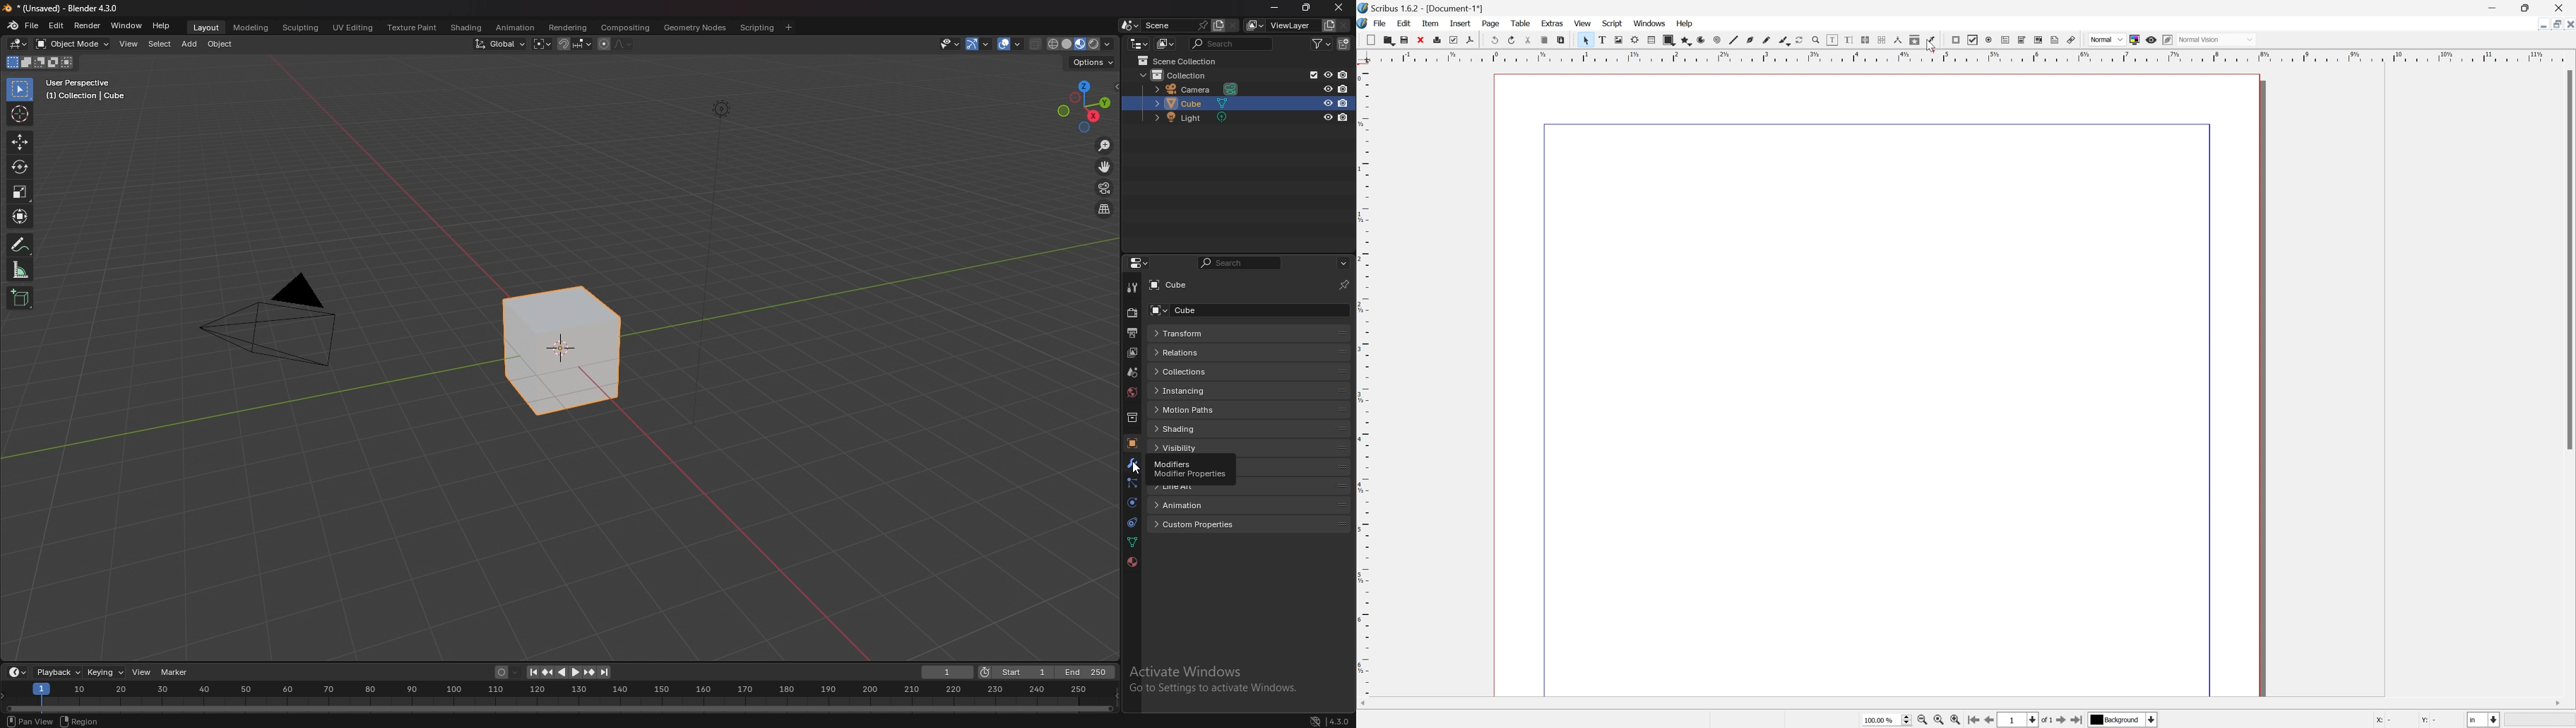 This screenshot has height=728, width=2576. Describe the element at coordinates (1196, 118) in the screenshot. I see `light` at that location.